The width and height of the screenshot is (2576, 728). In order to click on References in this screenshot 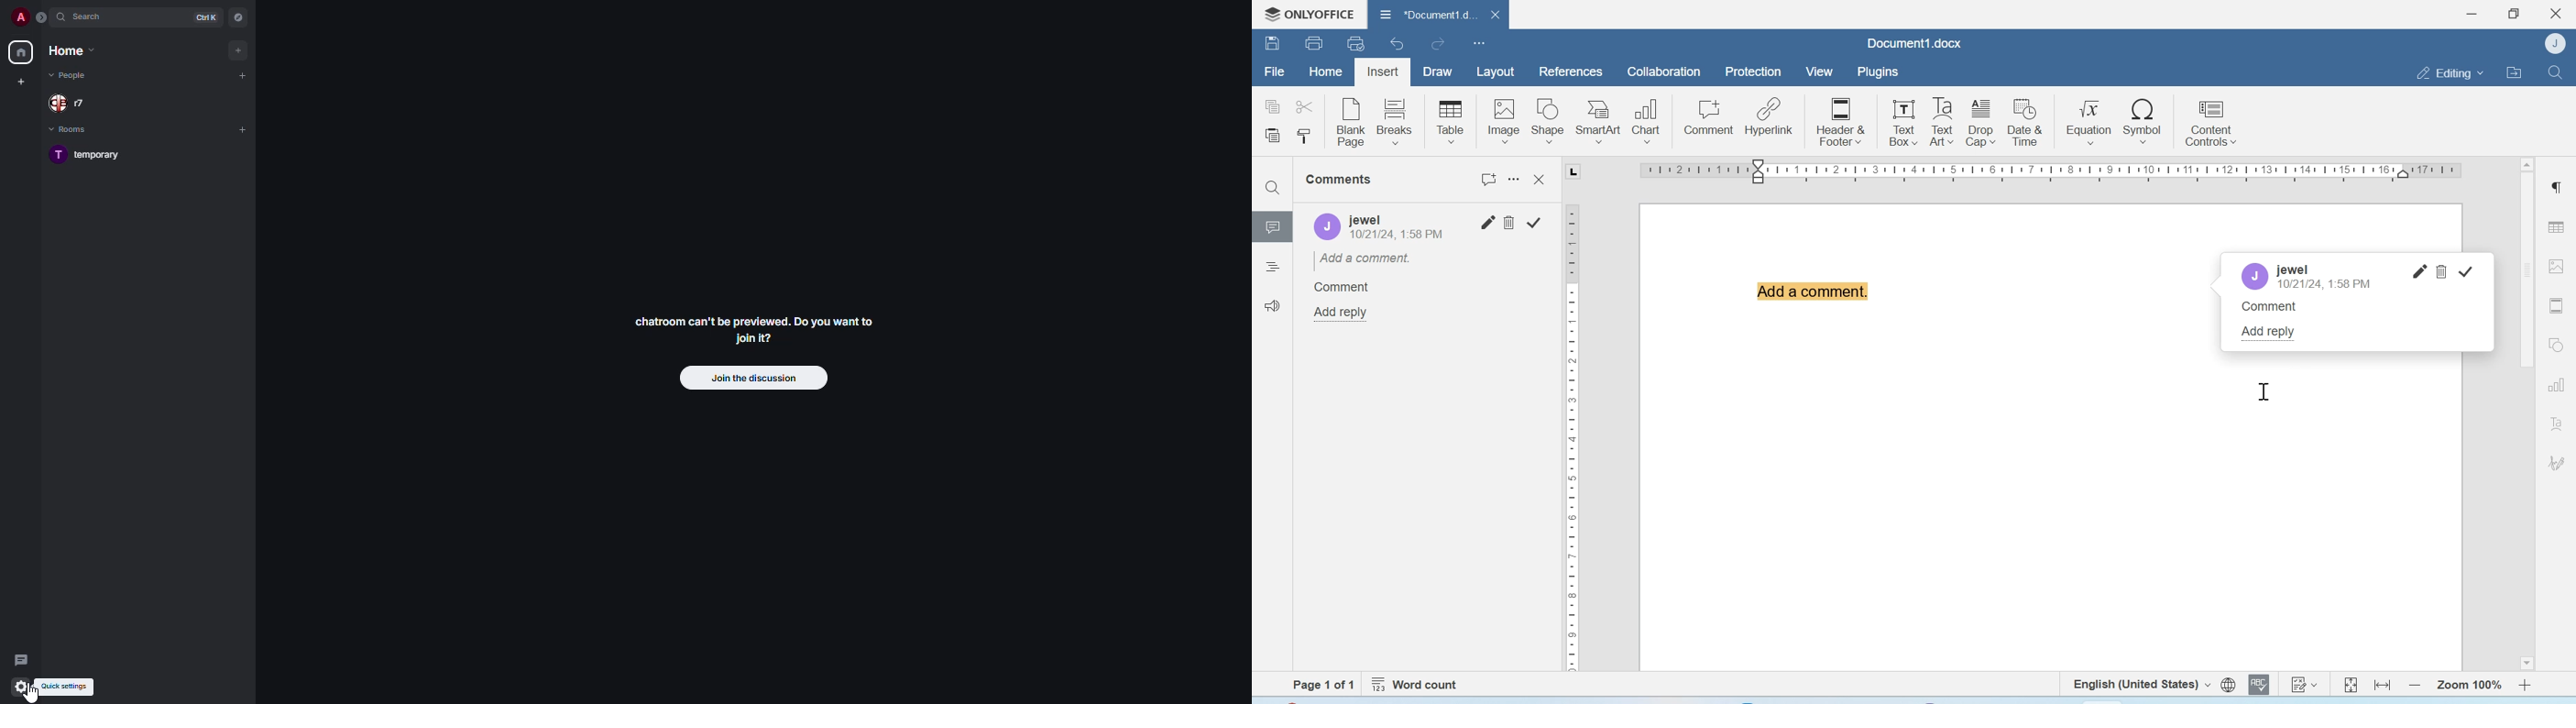, I will do `click(1572, 71)`.